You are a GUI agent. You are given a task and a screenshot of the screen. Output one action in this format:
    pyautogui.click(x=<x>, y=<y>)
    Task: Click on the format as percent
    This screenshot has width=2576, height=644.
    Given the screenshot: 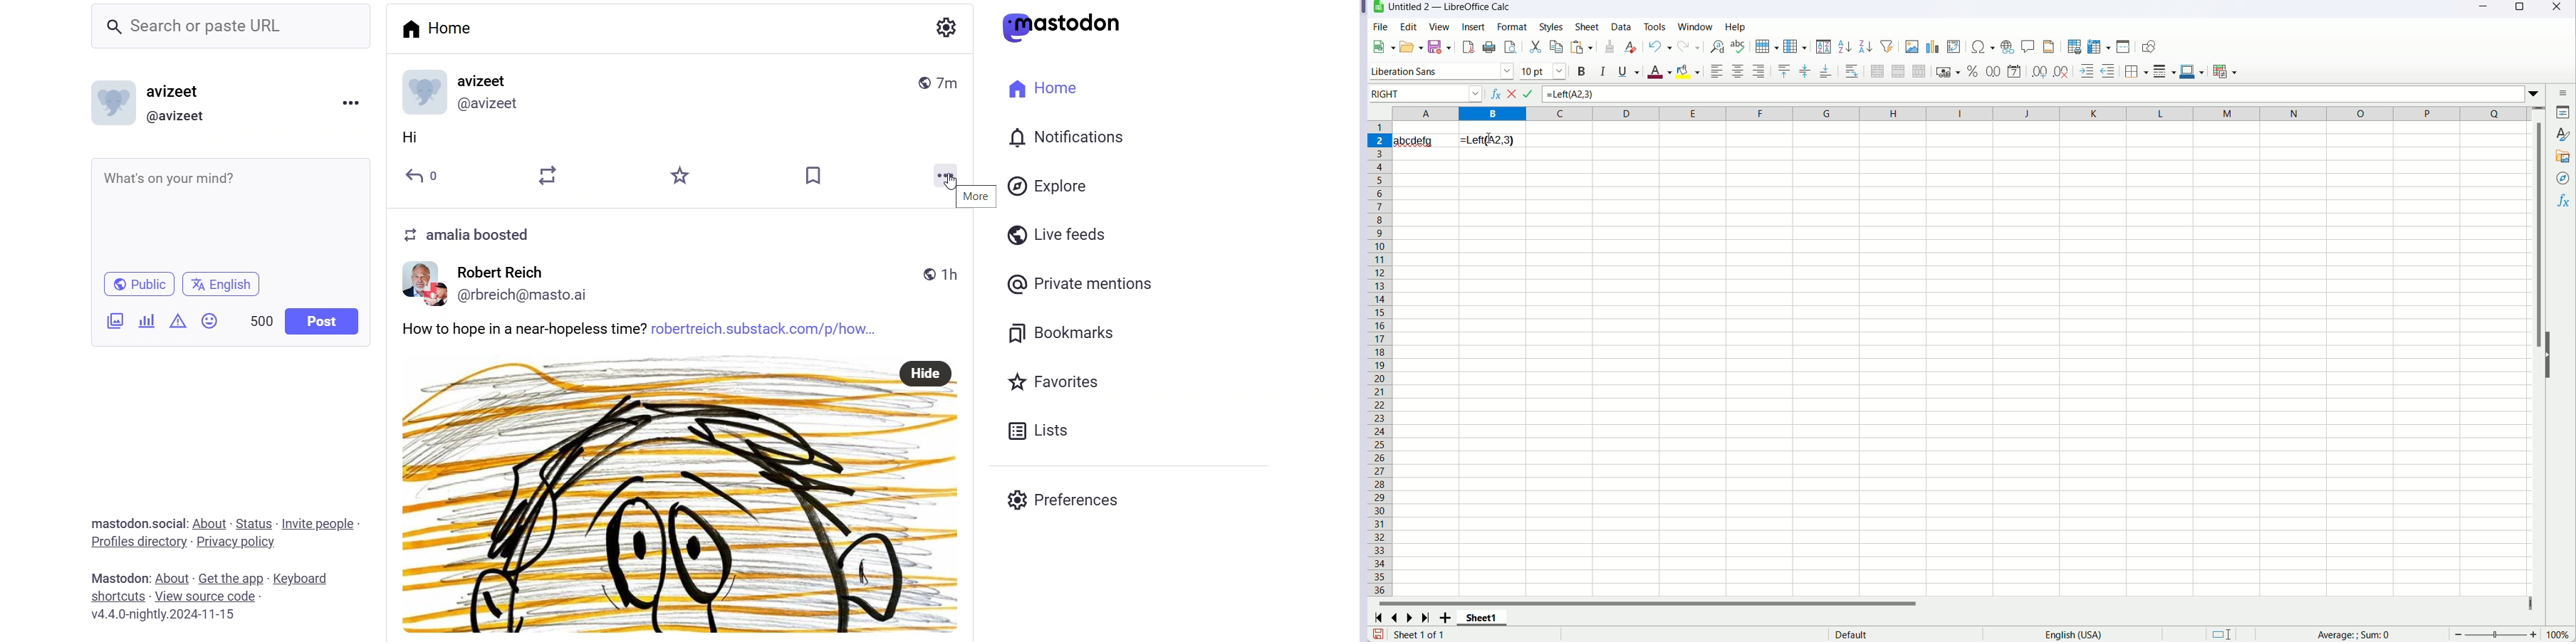 What is the action you would take?
    pyautogui.click(x=1975, y=72)
    